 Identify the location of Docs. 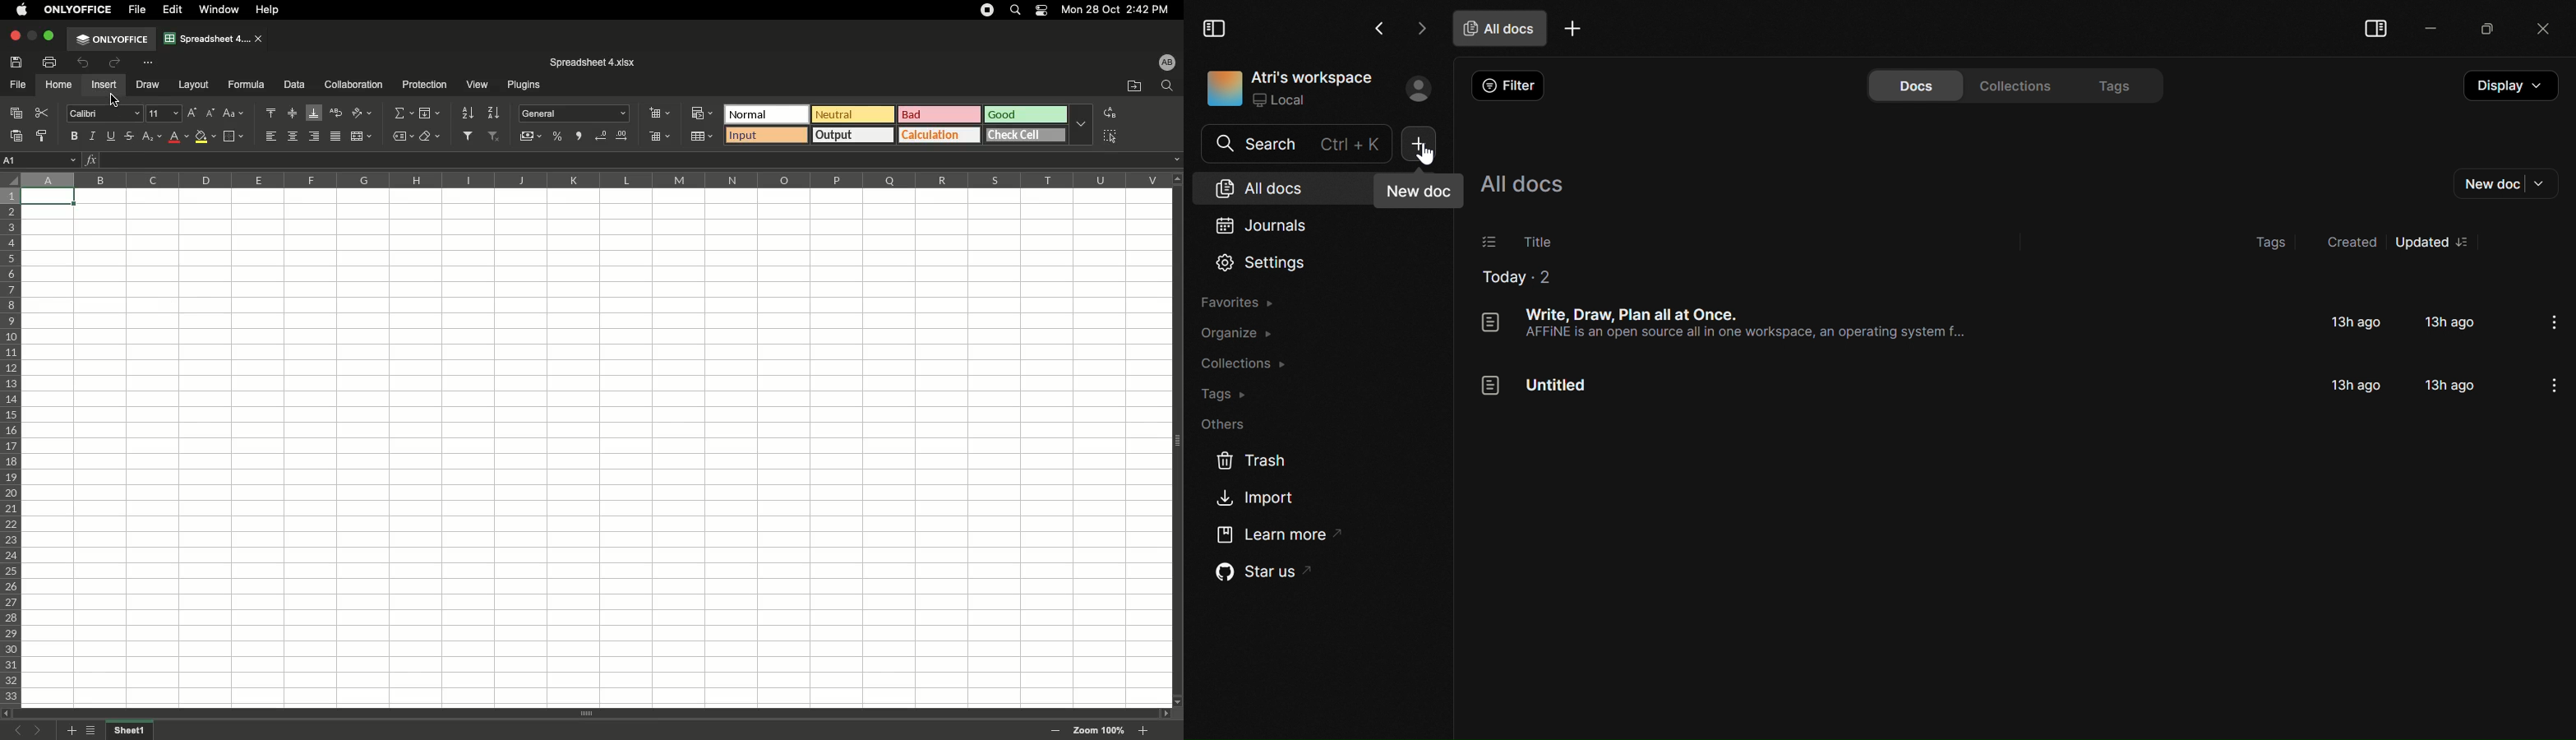
(1914, 85).